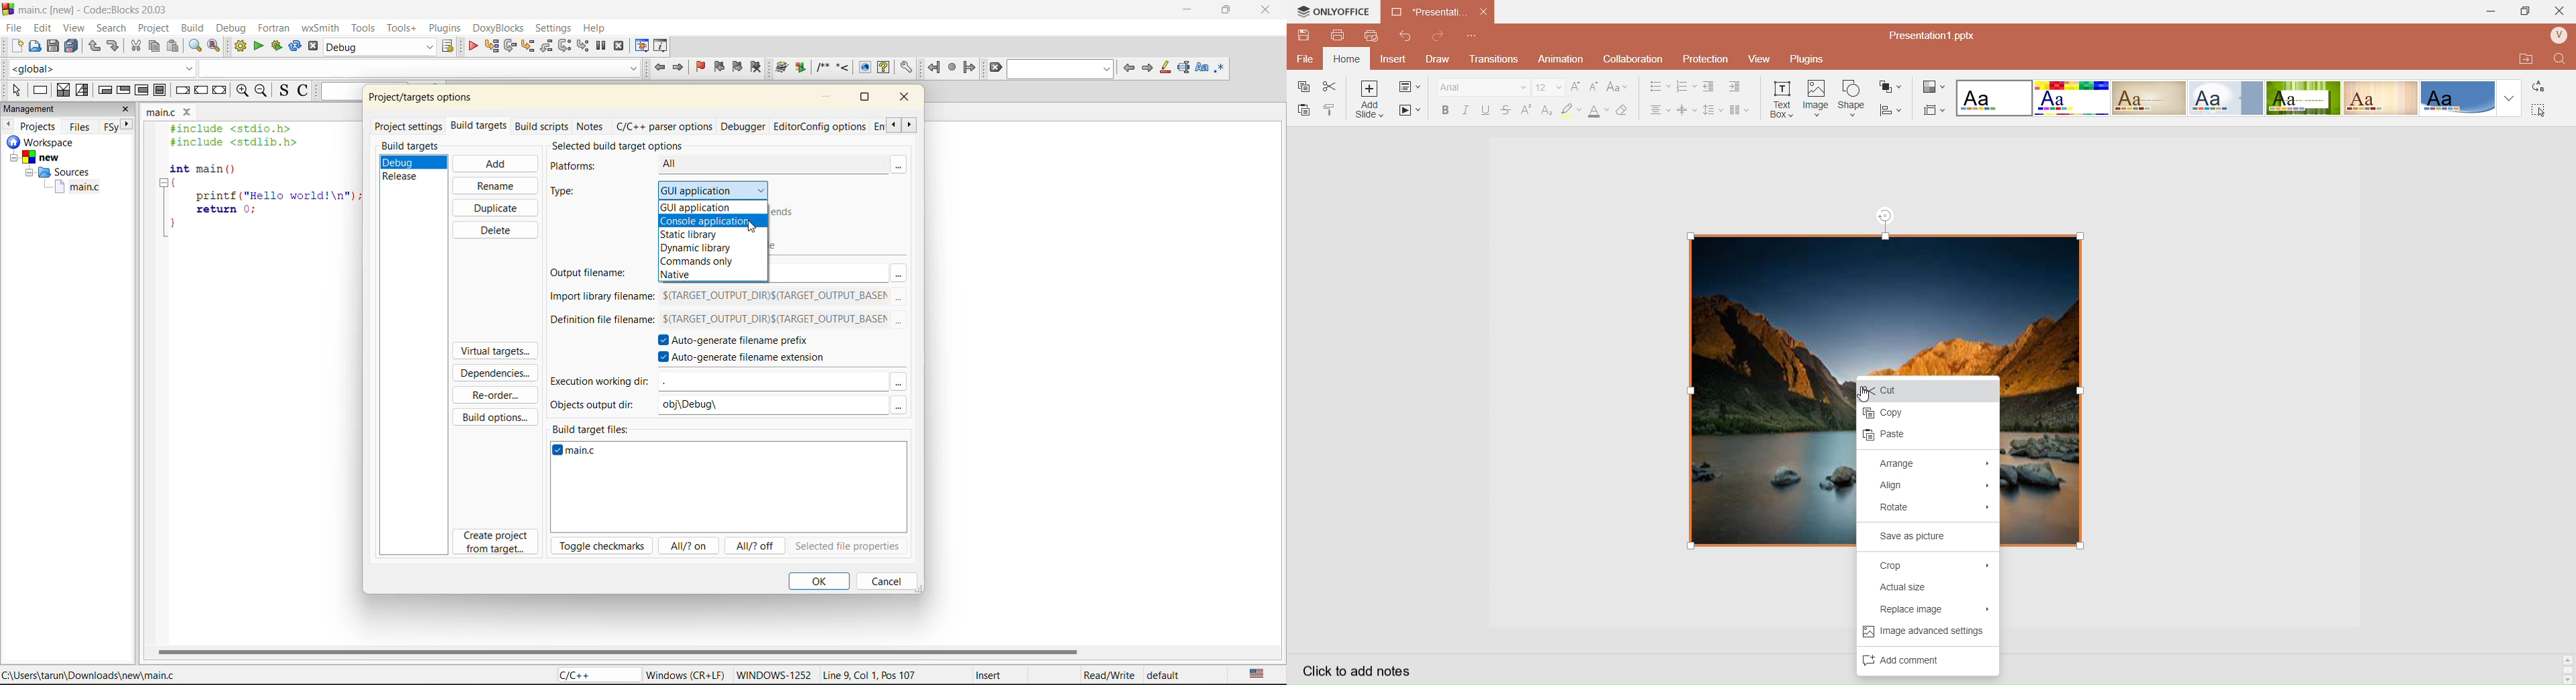  What do you see at coordinates (1303, 13) in the screenshot?
I see `onlyoffice  logo` at bounding box center [1303, 13].